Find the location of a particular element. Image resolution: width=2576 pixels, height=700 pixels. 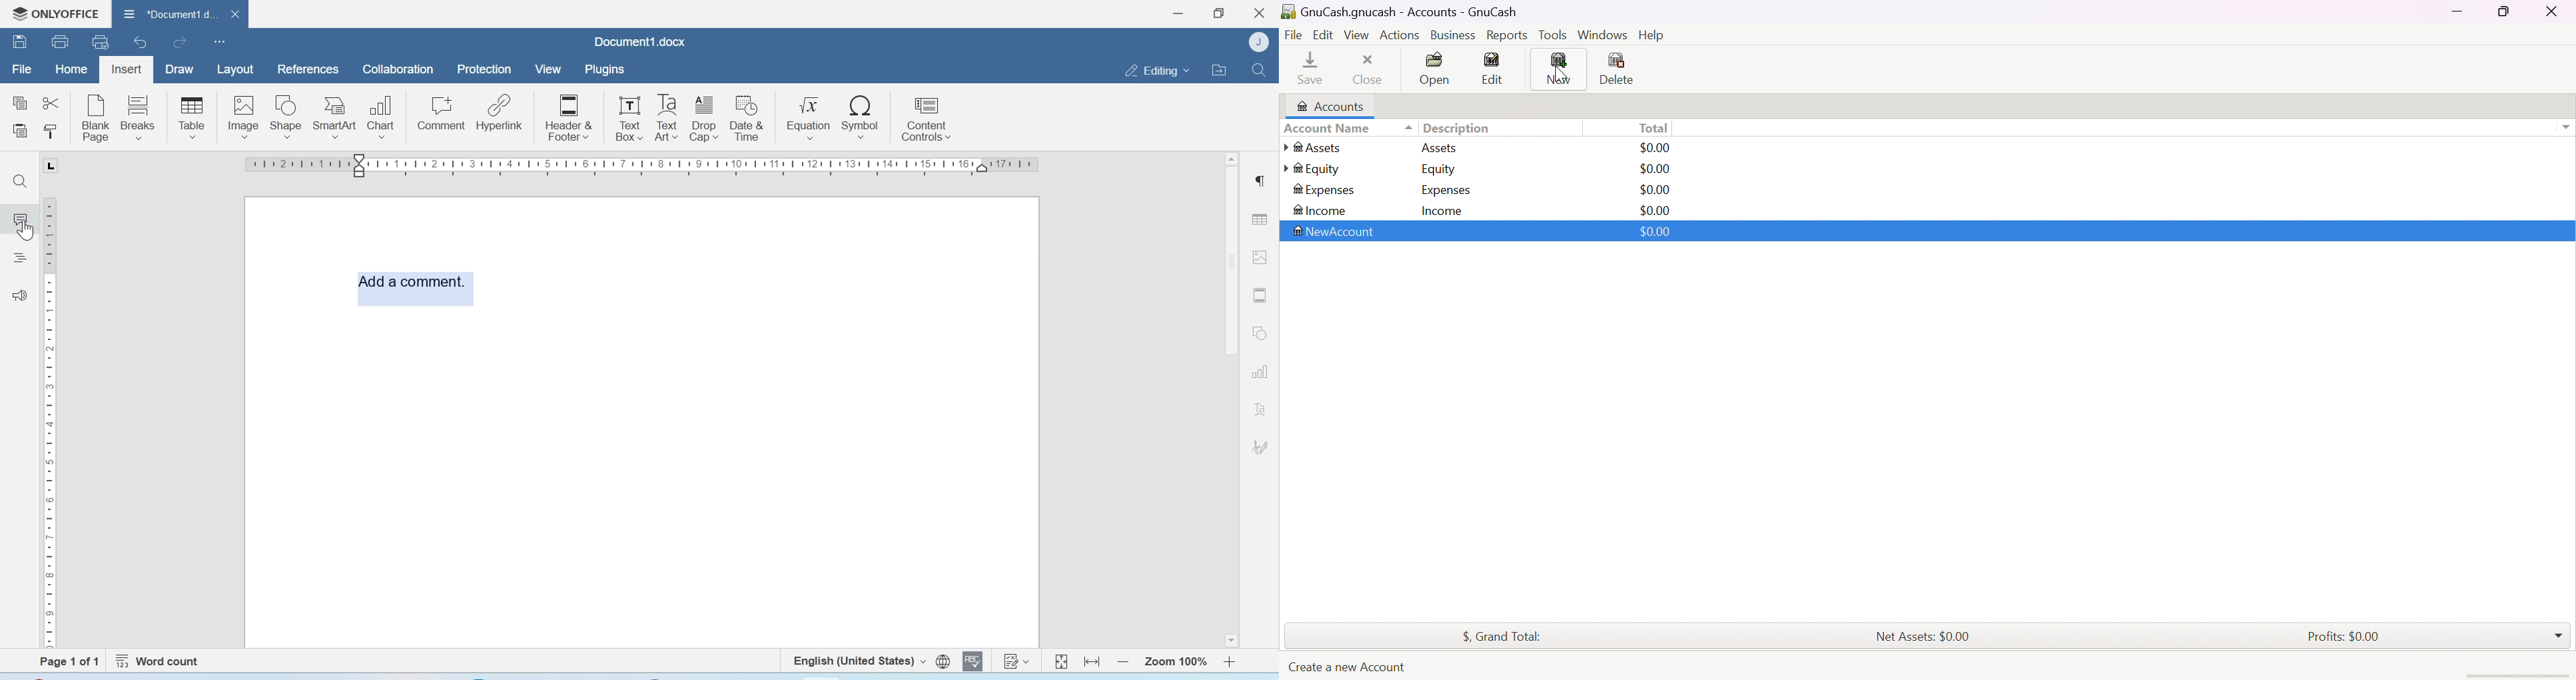

Shapes is located at coordinates (1262, 332).